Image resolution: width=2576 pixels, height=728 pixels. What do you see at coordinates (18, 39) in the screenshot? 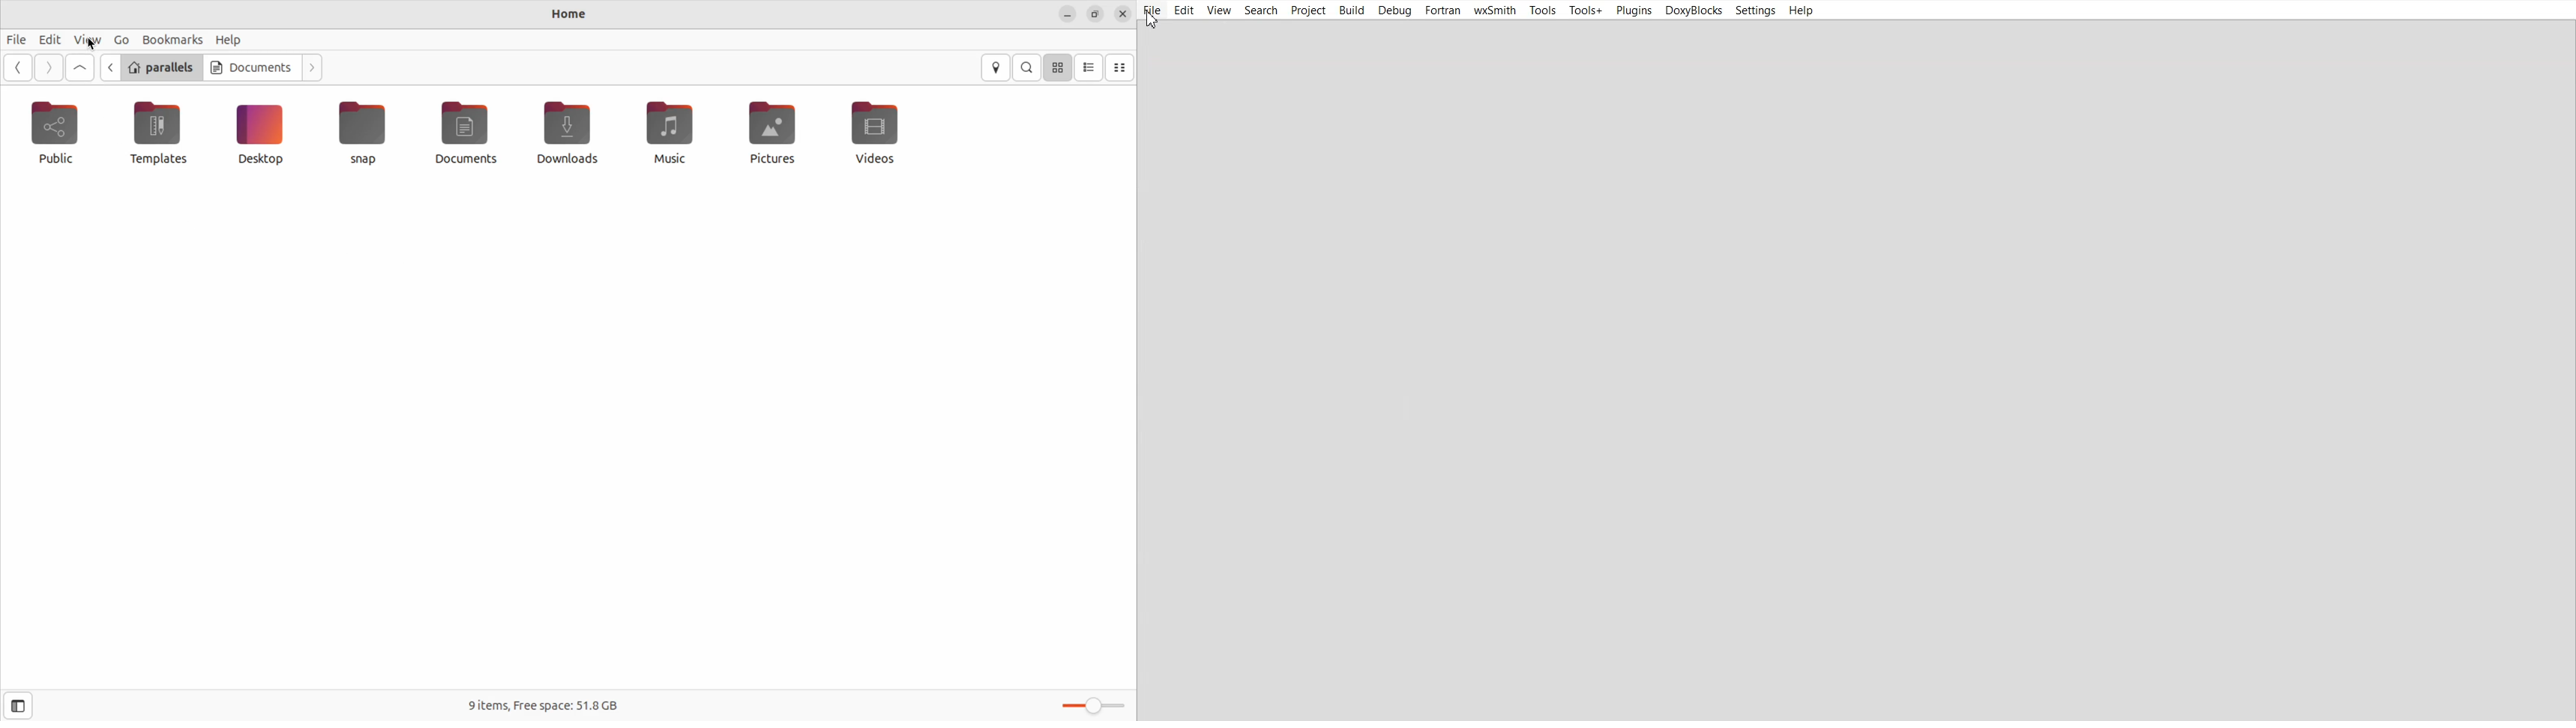
I see `file` at bounding box center [18, 39].